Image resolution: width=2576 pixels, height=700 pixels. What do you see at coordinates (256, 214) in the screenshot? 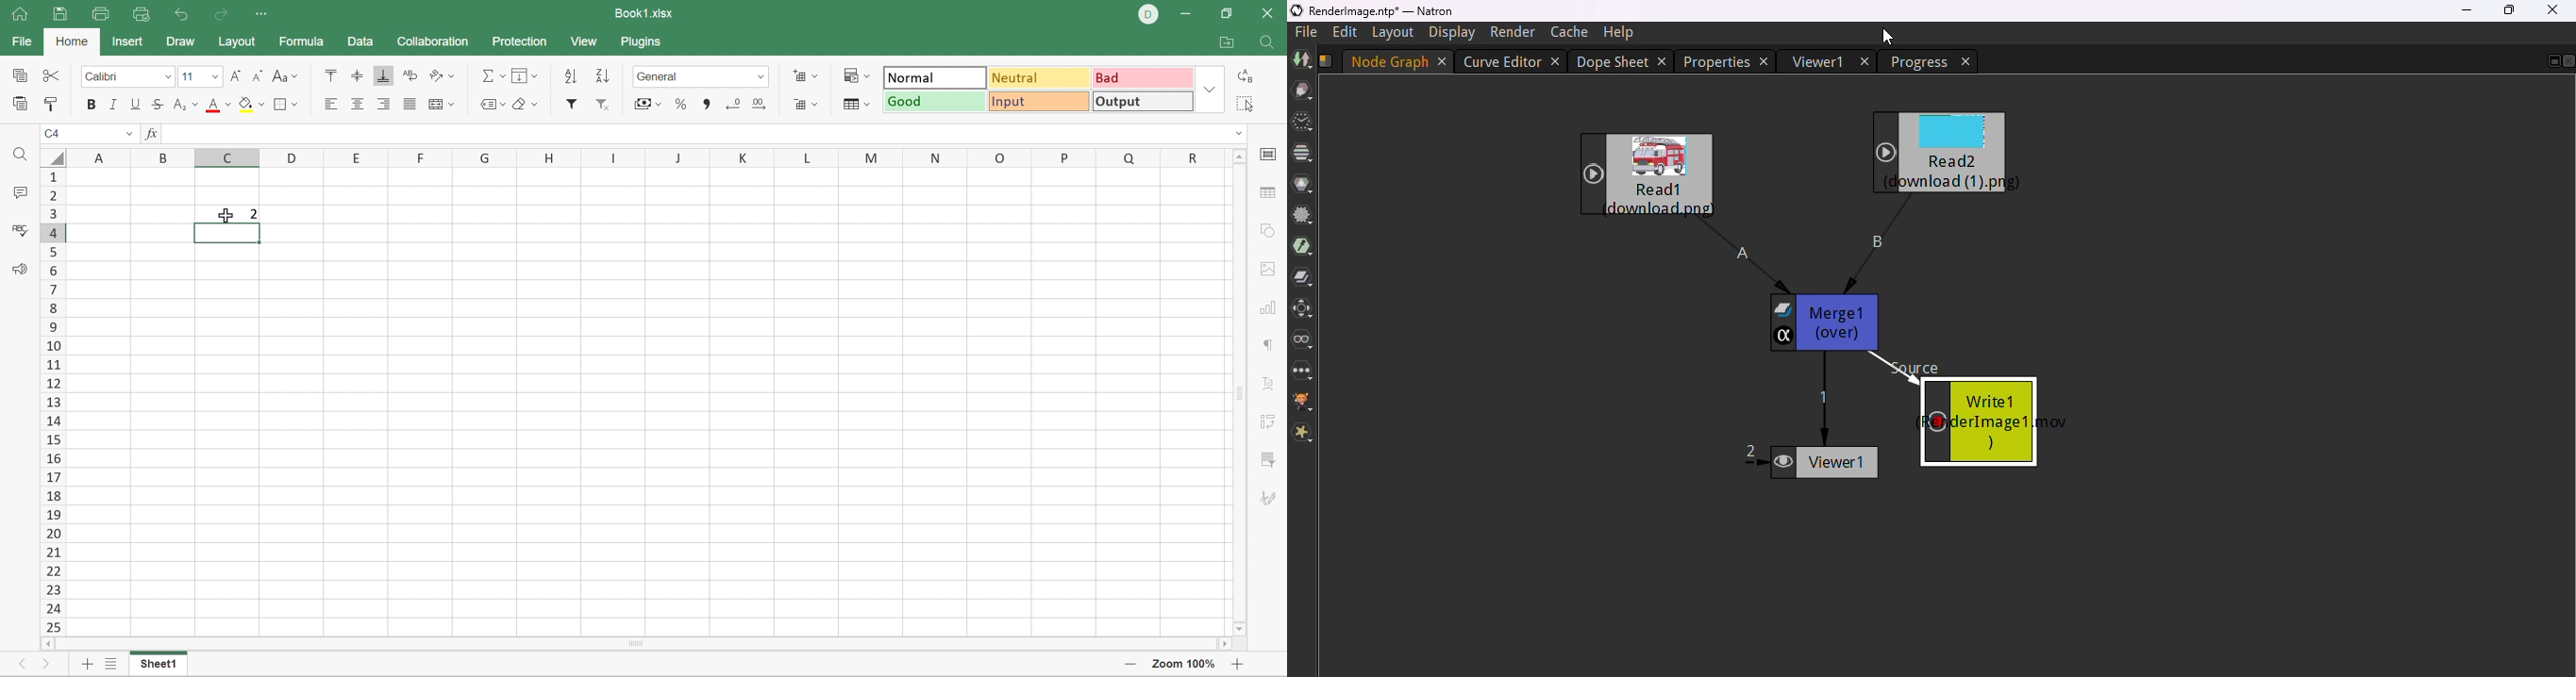
I see `2` at bounding box center [256, 214].